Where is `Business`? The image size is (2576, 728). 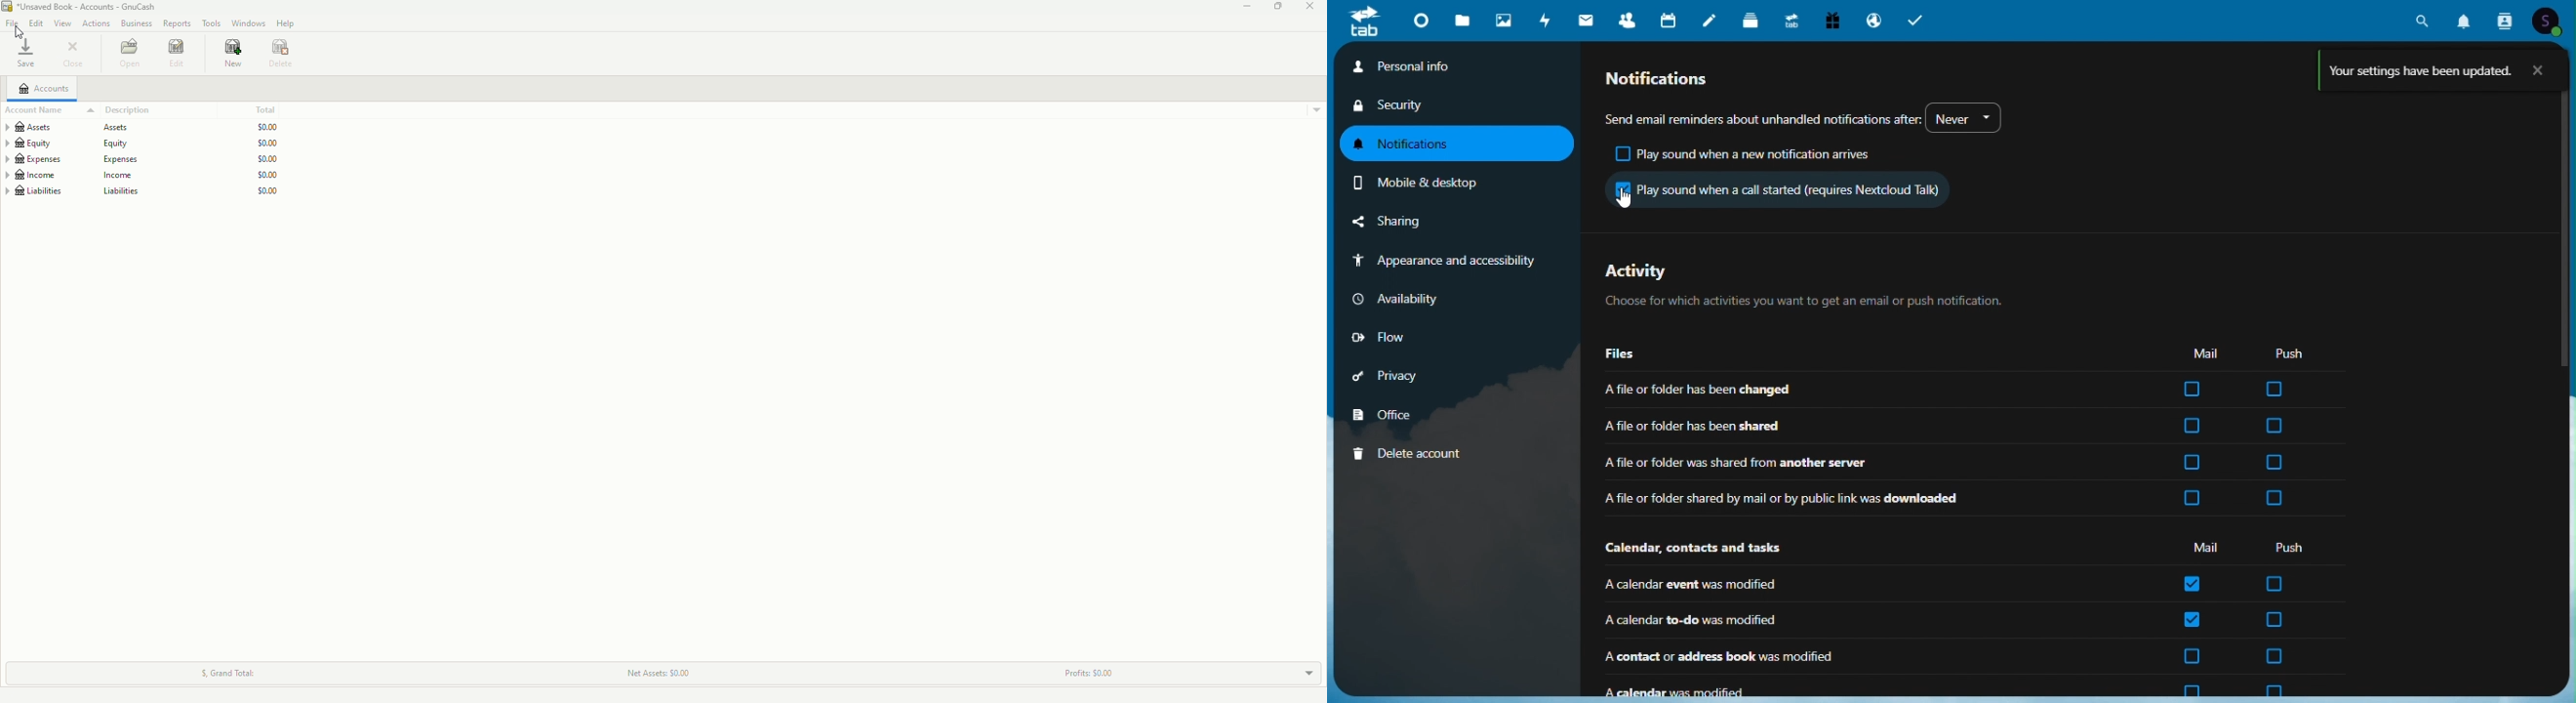 Business is located at coordinates (135, 24).